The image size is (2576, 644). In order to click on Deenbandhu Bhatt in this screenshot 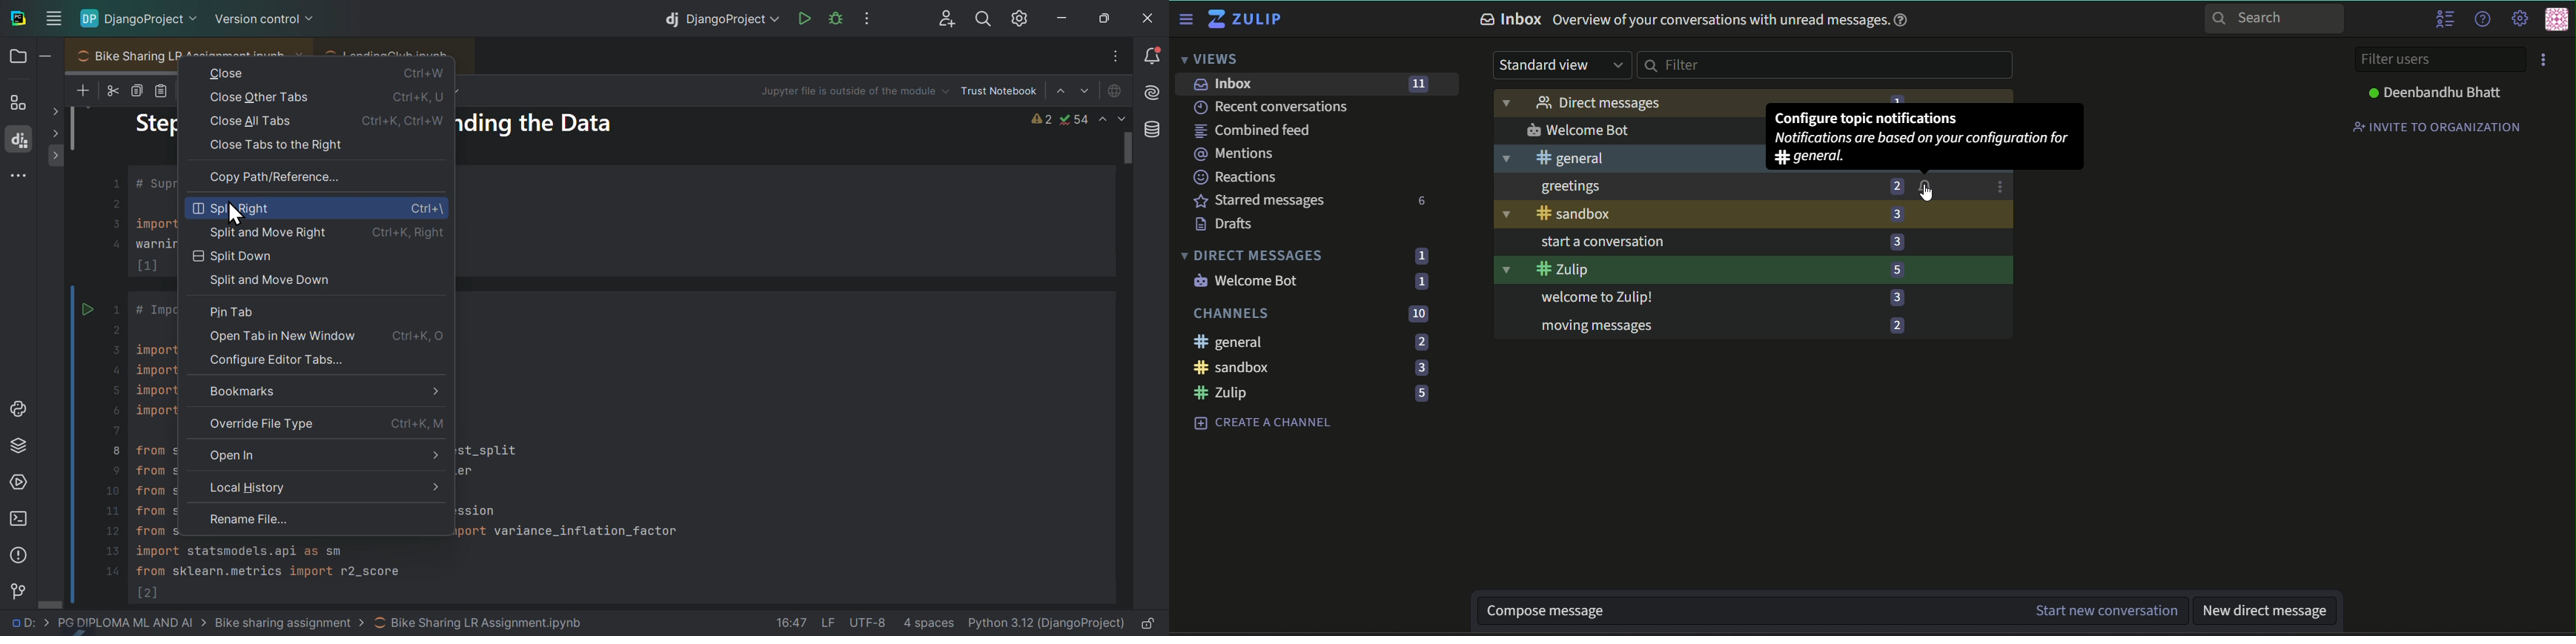, I will do `click(2438, 92)`.